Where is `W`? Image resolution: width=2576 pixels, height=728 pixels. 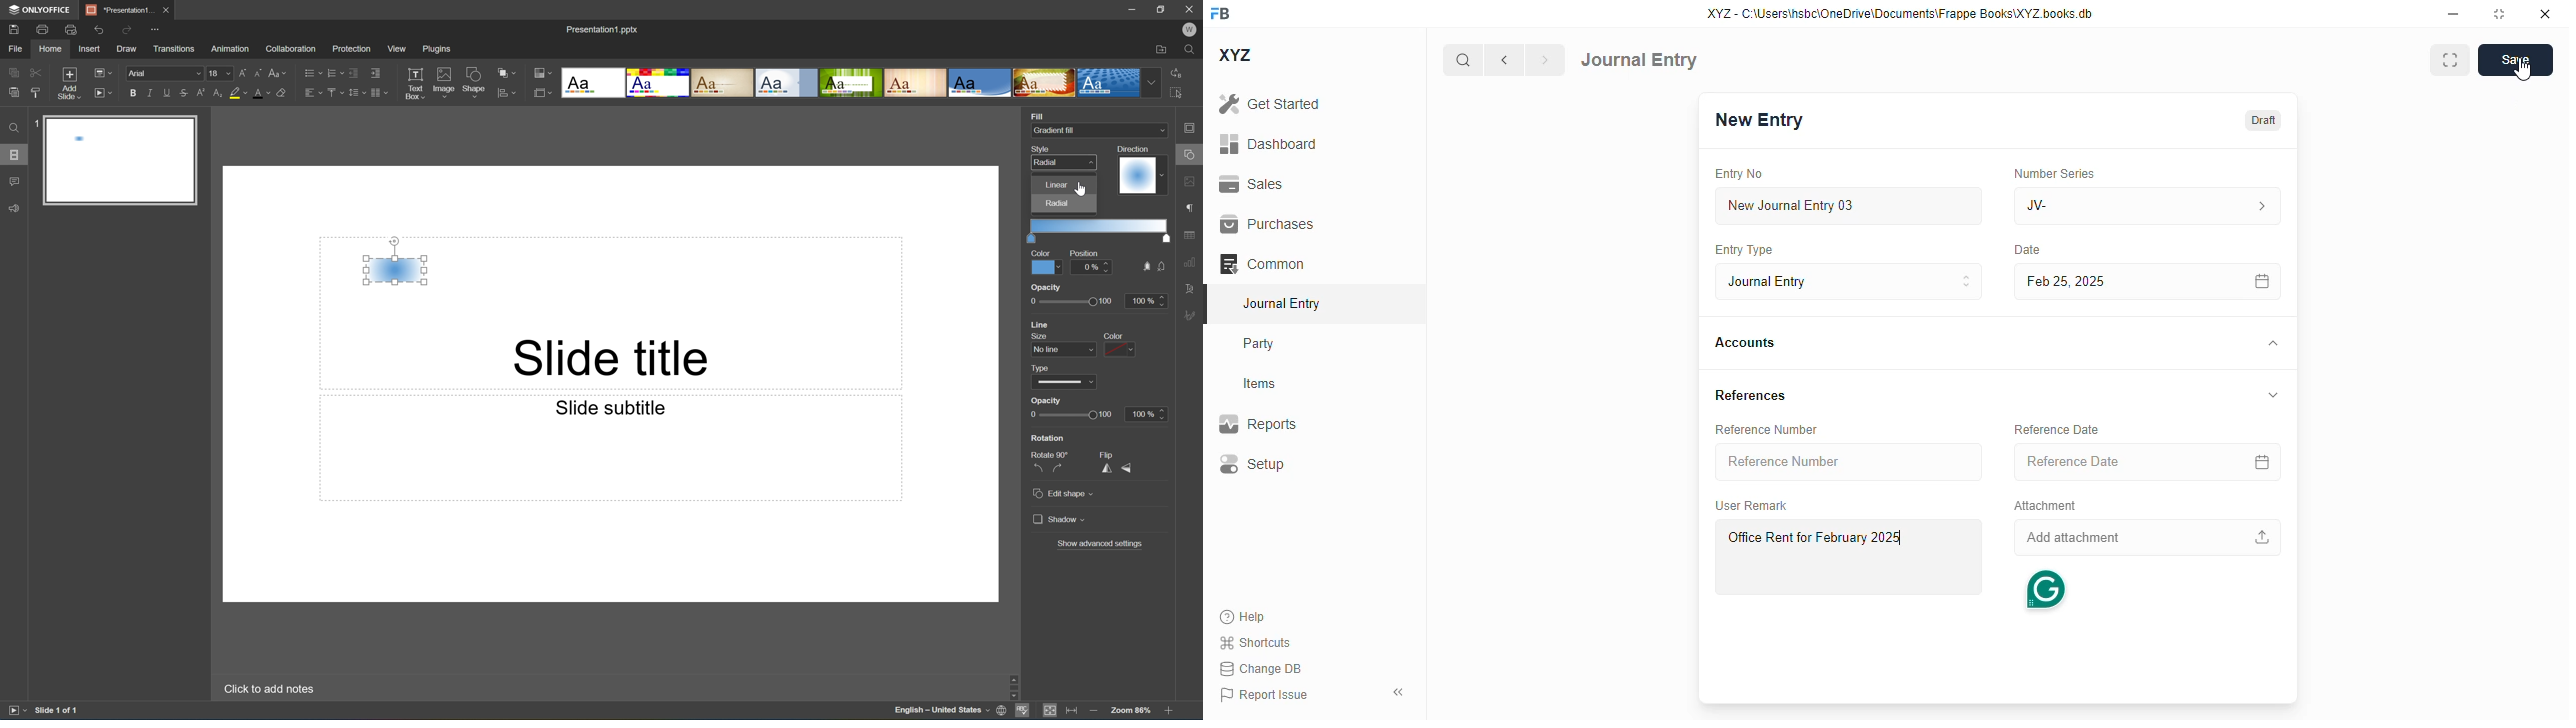 W is located at coordinates (1191, 30).